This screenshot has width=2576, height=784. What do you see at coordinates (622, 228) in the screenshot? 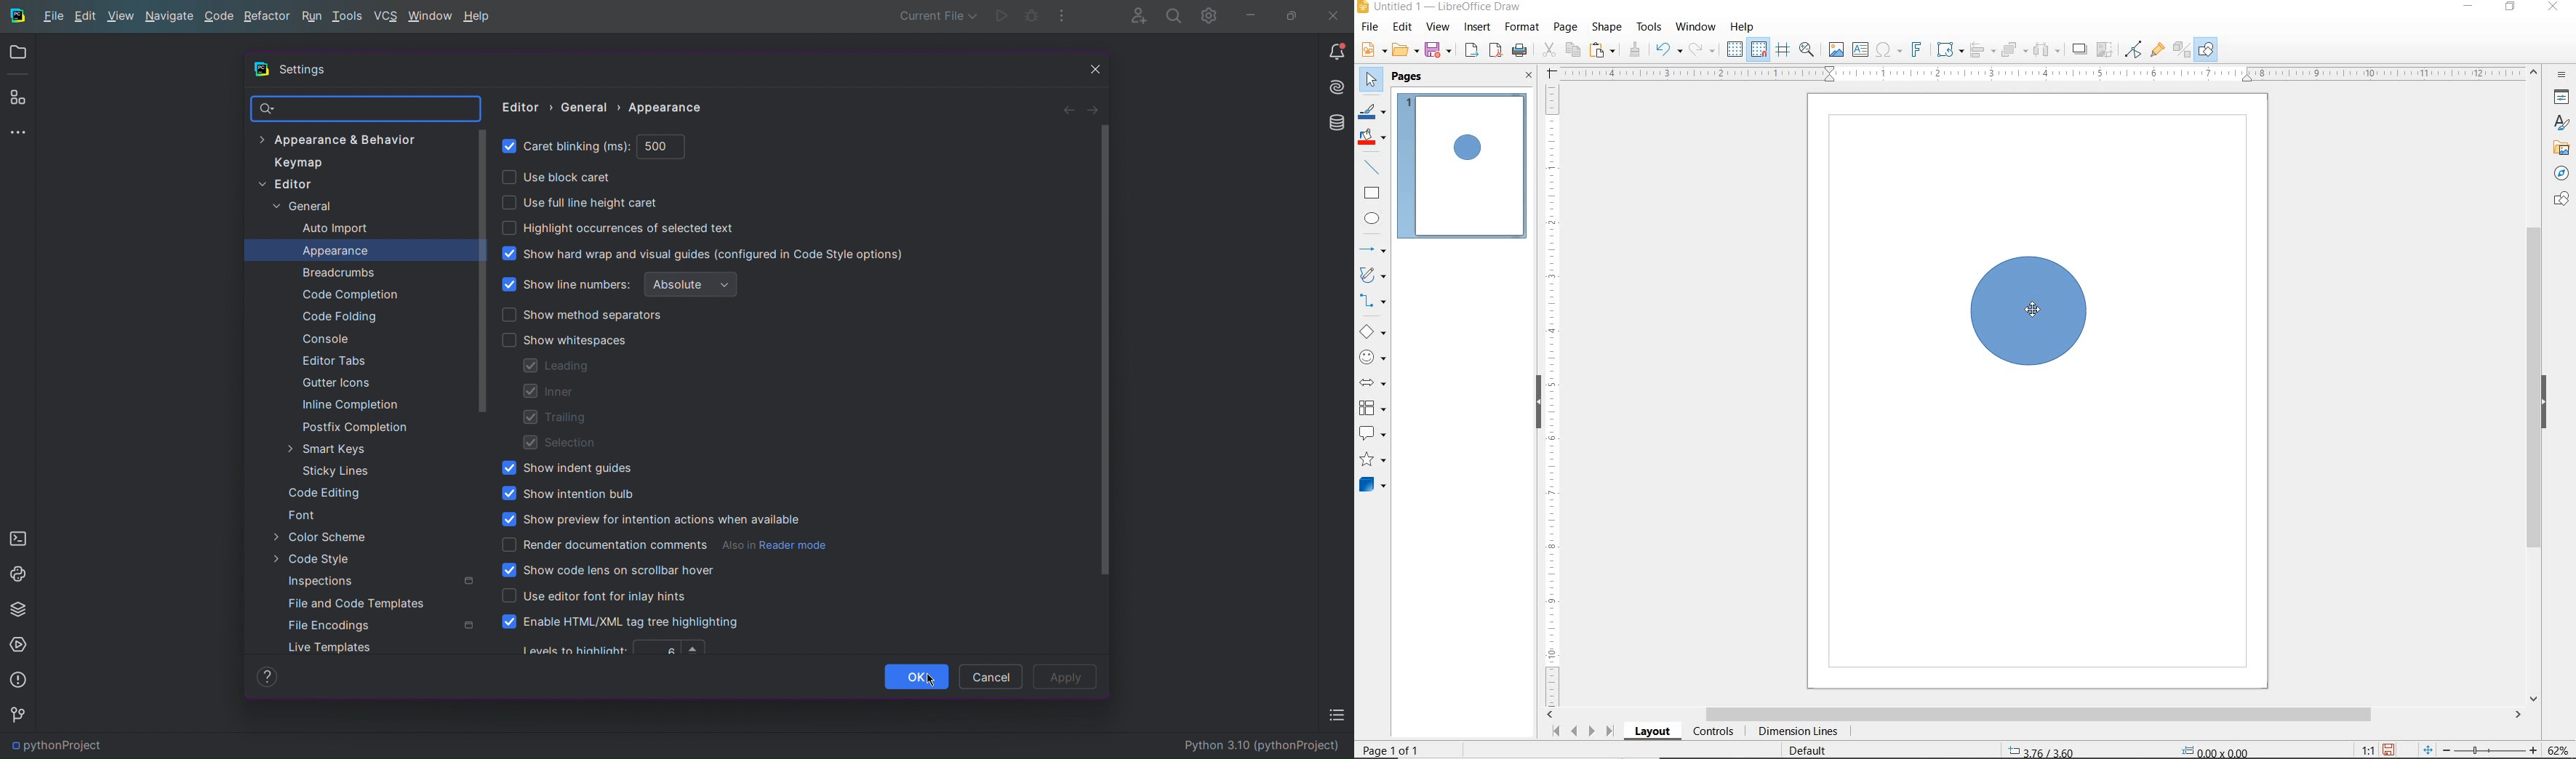
I see `Highlight occurrences of selected text` at bounding box center [622, 228].